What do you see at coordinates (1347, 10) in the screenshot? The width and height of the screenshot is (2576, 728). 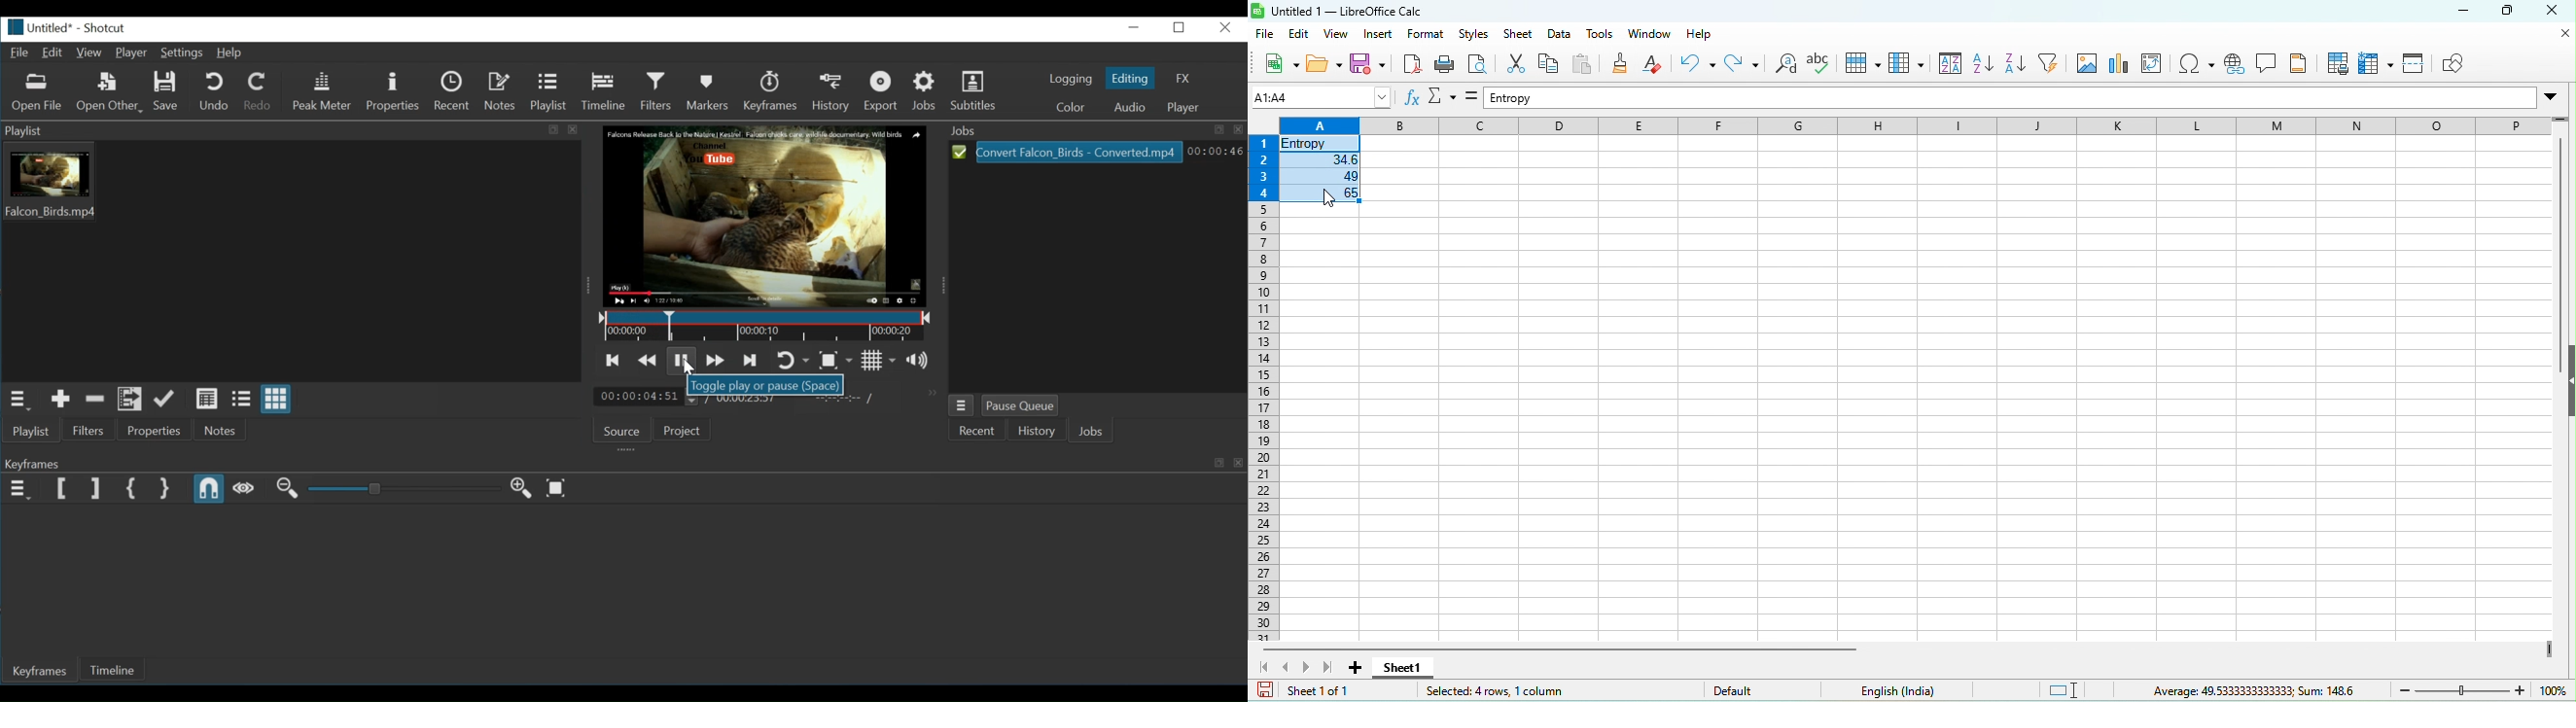 I see `untitled 1-libre office calc` at bounding box center [1347, 10].